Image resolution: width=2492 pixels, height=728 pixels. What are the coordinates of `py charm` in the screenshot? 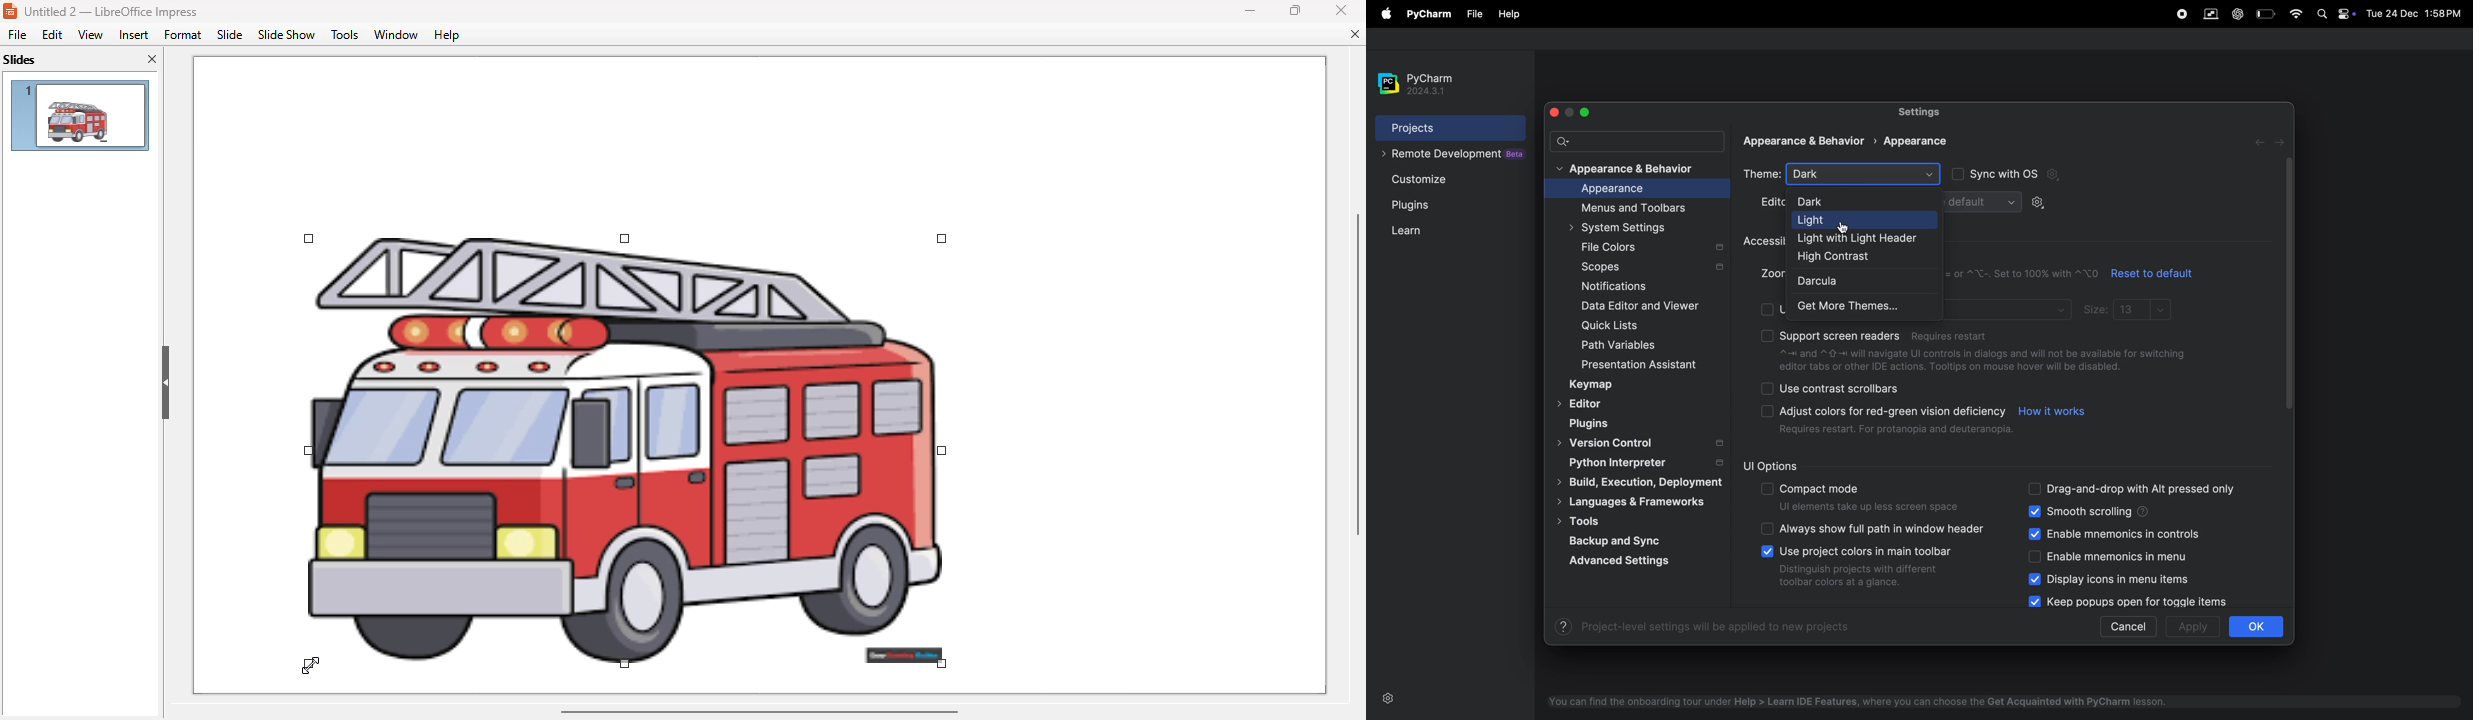 It's located at (1429, 13).